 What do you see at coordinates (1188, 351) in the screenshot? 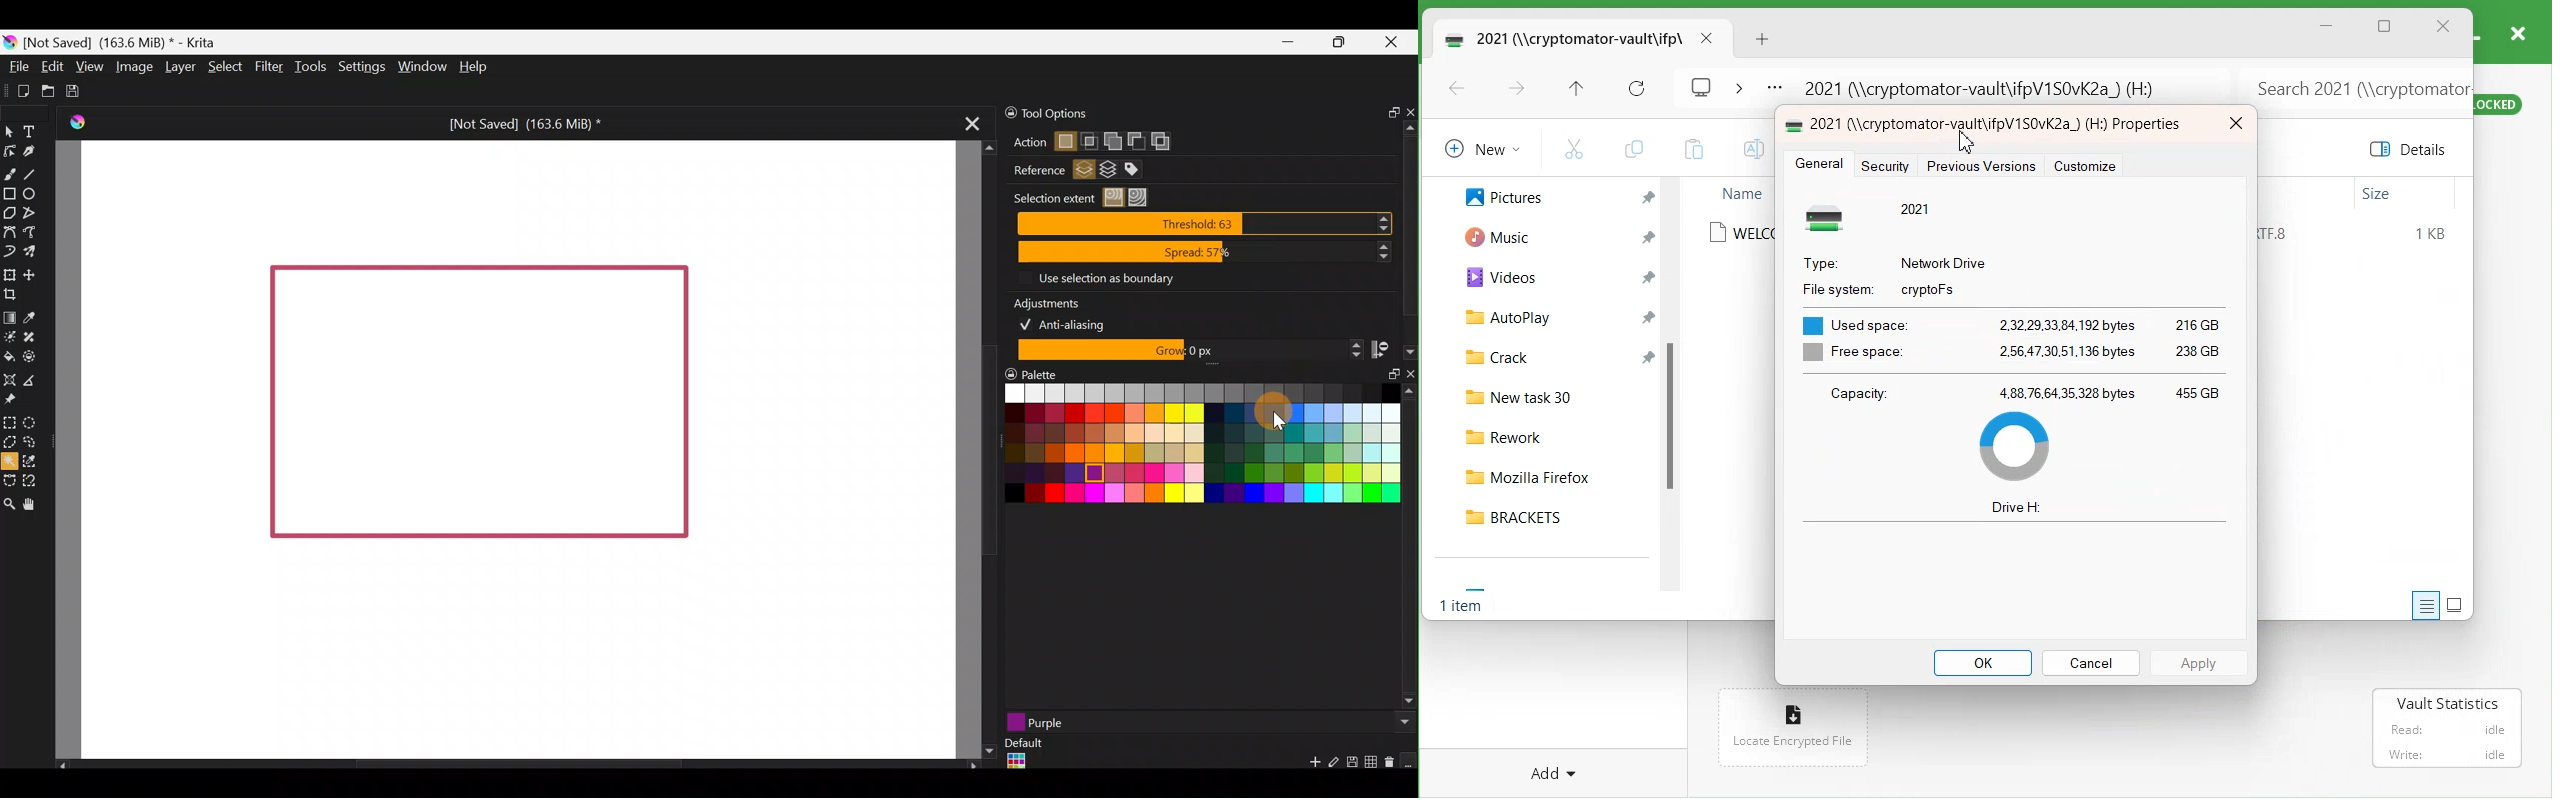
I see `Grow` at bounding box center [1188, 351].